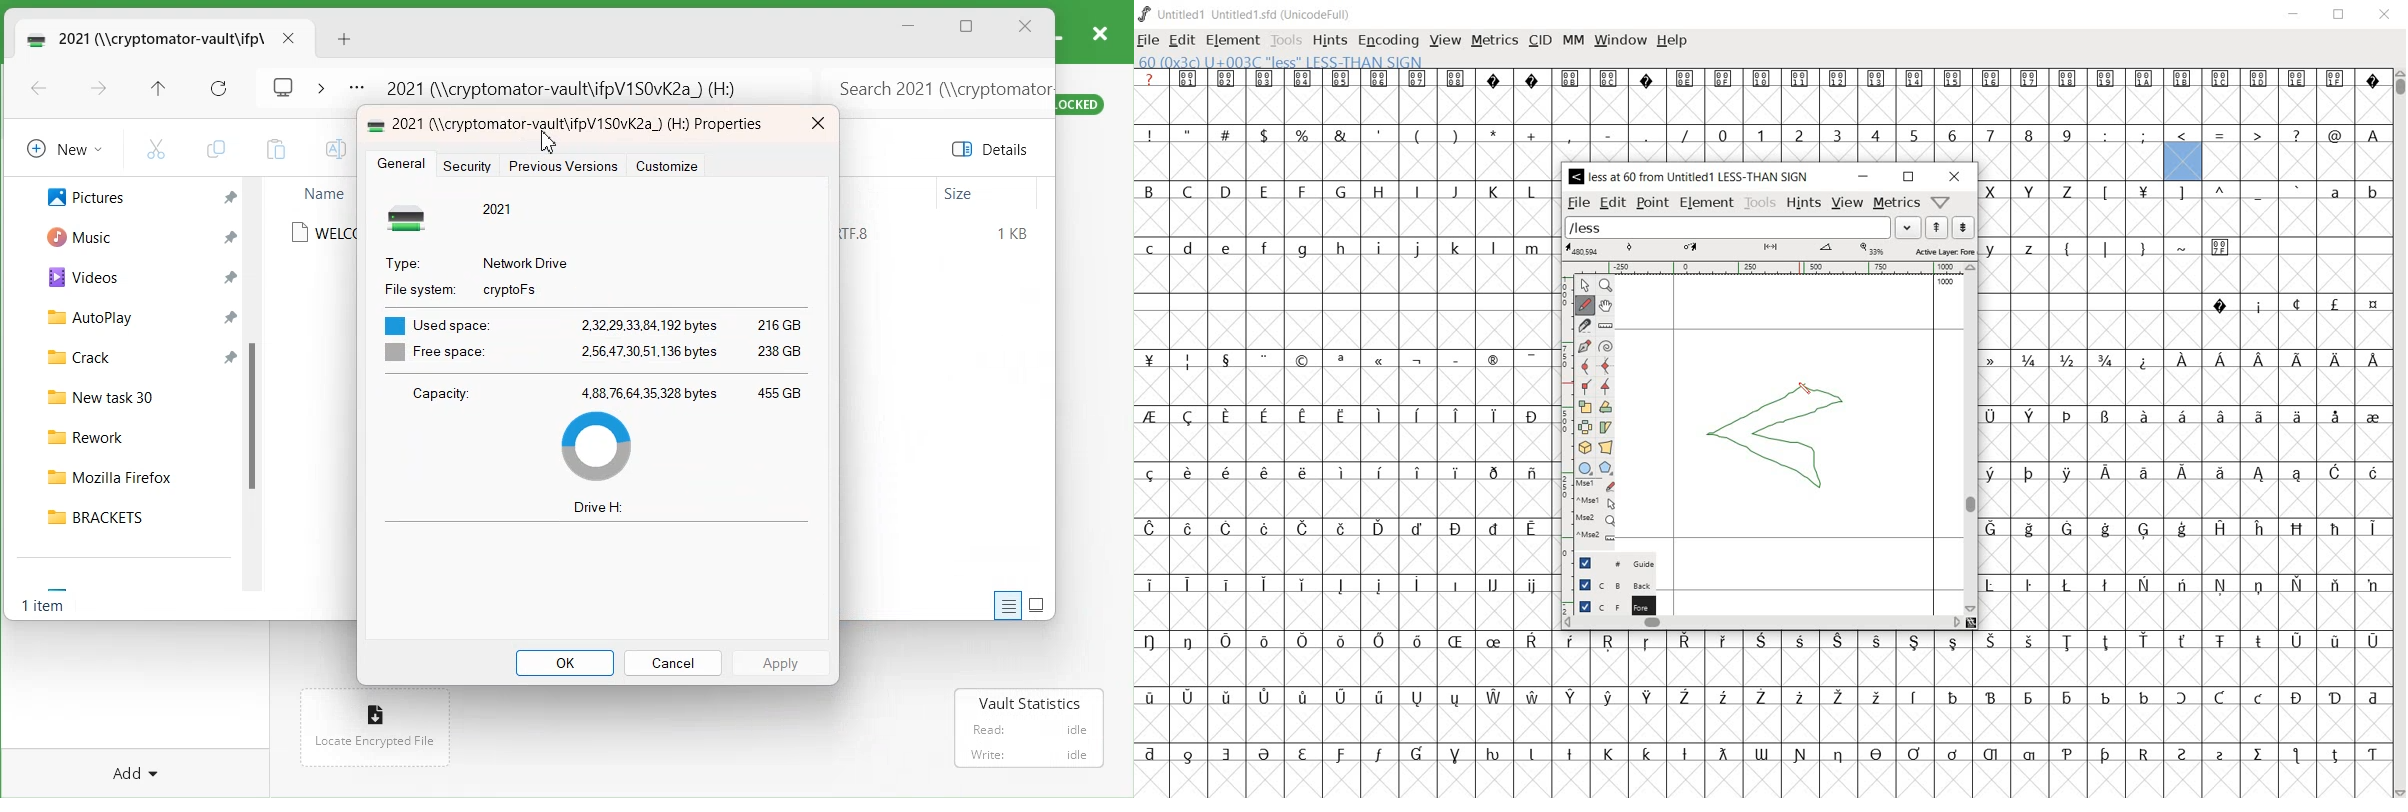 This screenshot has height=812, width=2408. Describe the element at coordinates (2183, 330) in the screenshot. I see `empty cells` at that location.